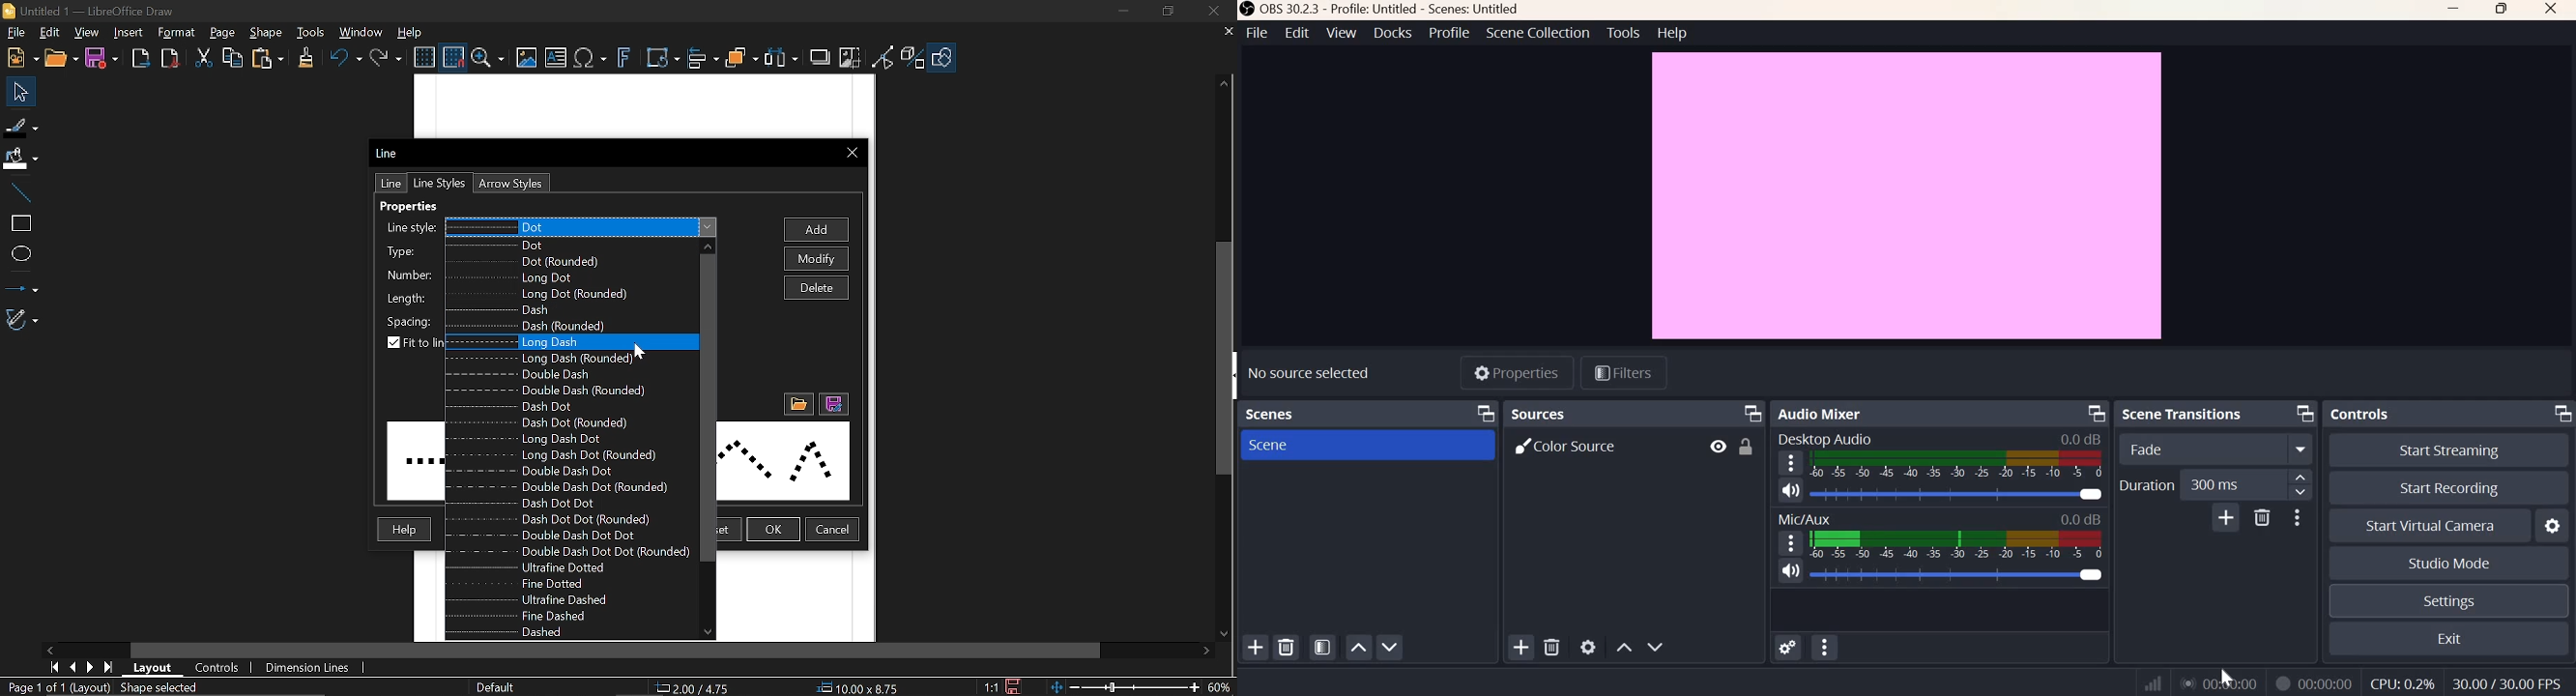 This screenshot has height=700, width=2576. Describe the element at coordinates (570, 616) in the screenshot. I see `Fine dashed` at that location.